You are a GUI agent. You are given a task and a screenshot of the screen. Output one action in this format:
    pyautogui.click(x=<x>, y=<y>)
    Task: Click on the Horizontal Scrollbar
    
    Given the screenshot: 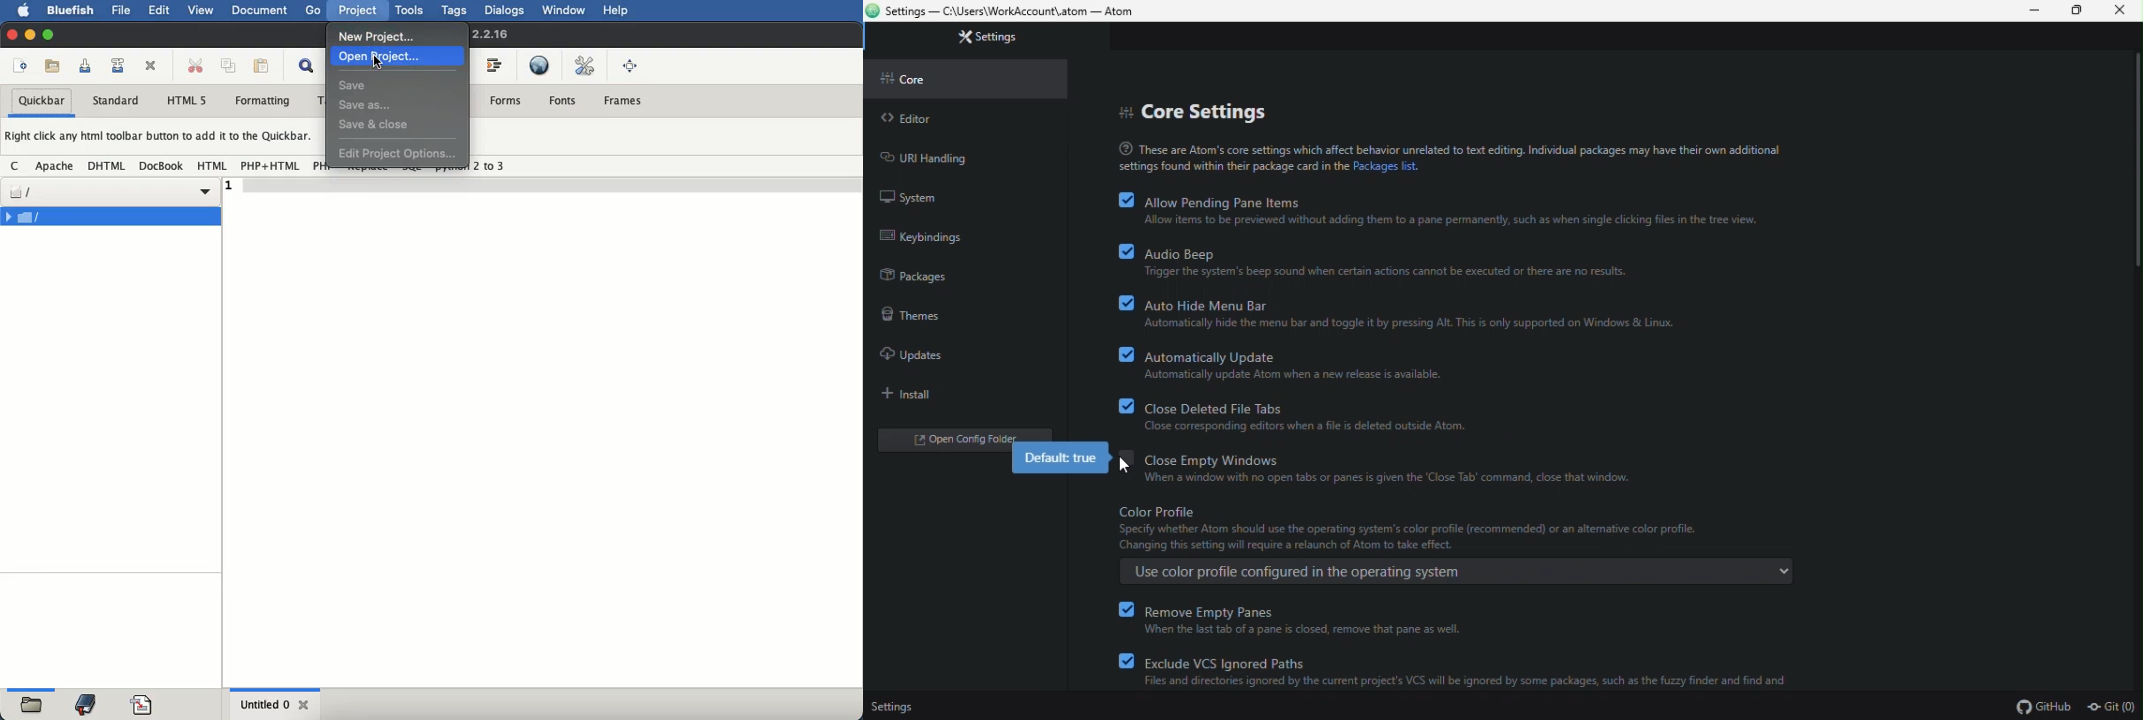 What is the action you would take?
    pyautogui.click(x=32, y=687)
    